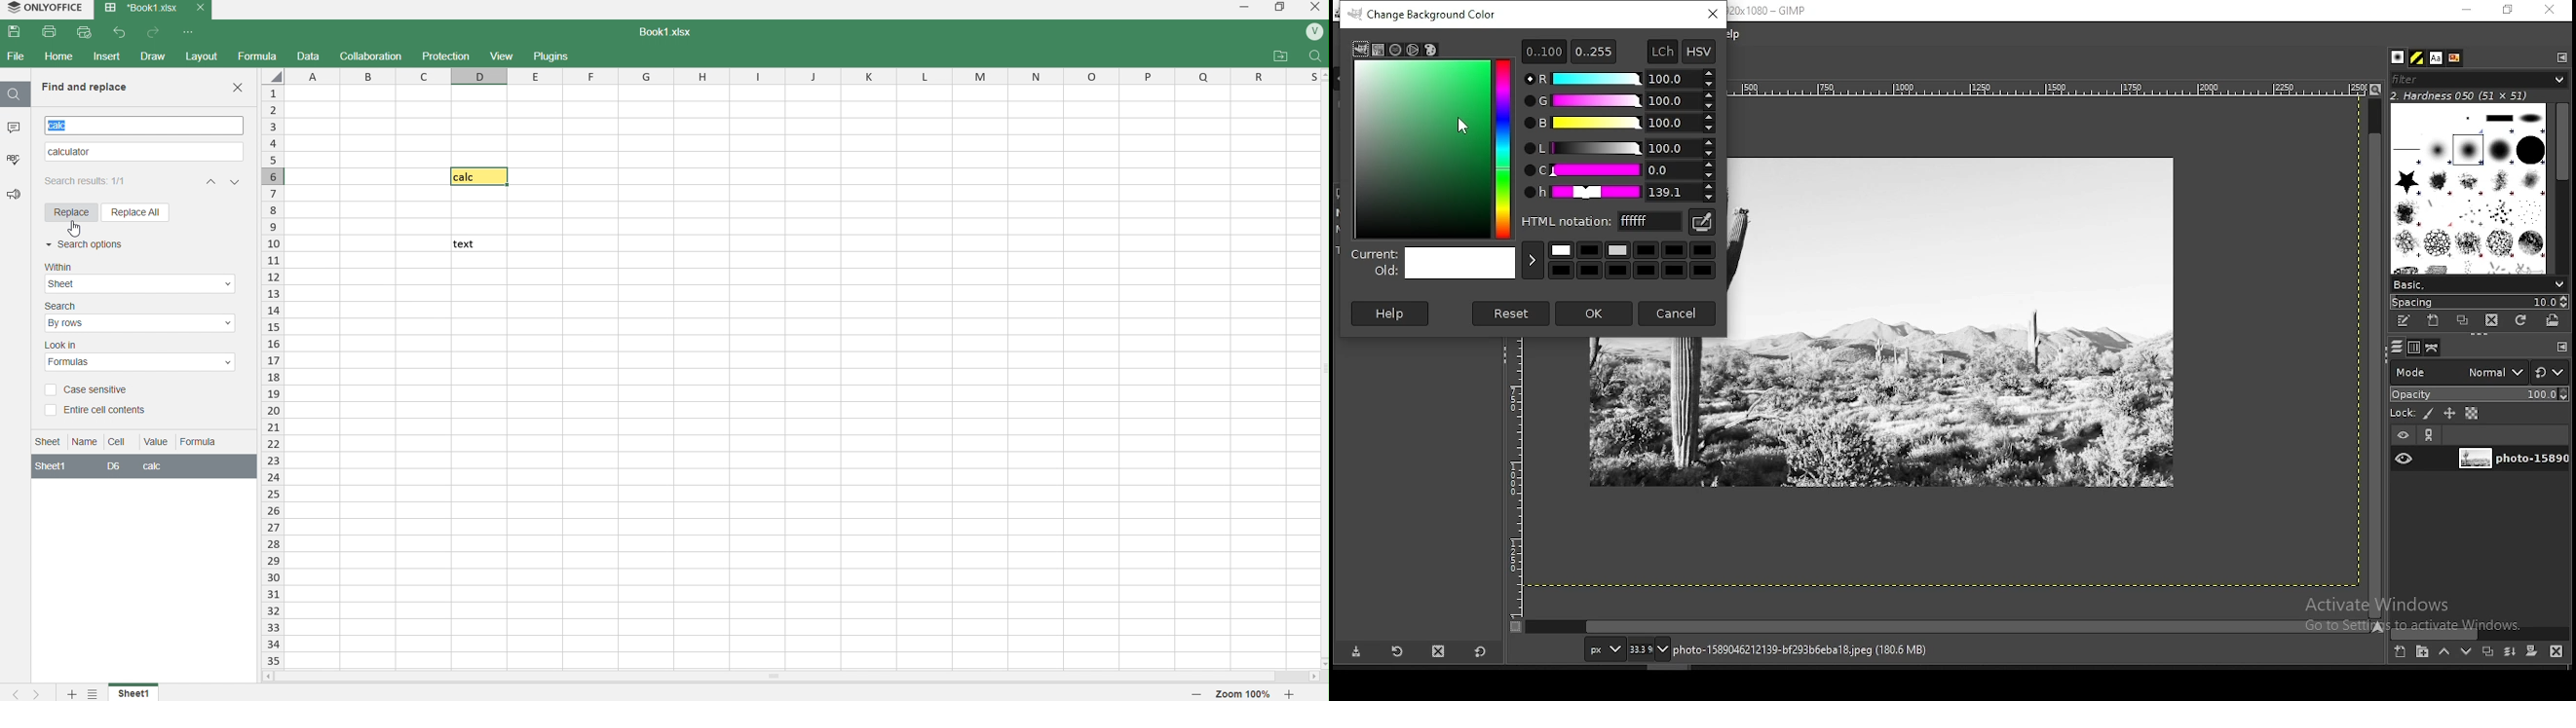 Image resolution: width=2576 pixels, height=728 pixels. Describe the element at coordinates (1283, 54) in the screenshot. I see `attachments` at that location.